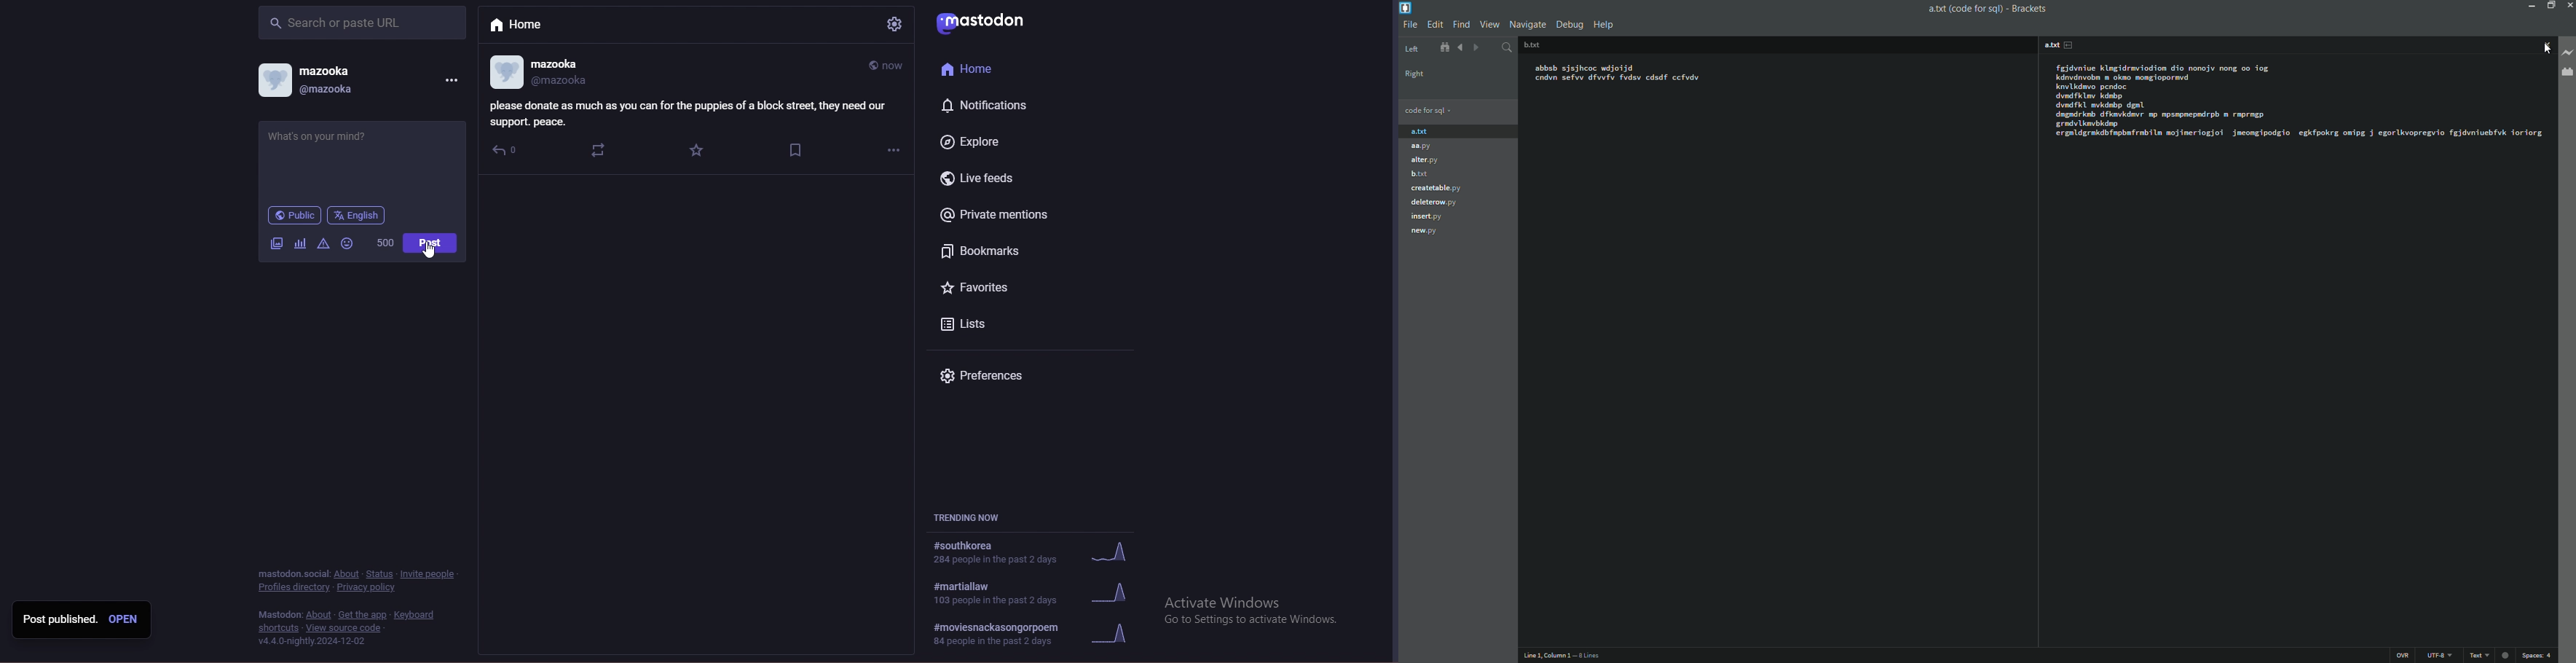 The height and width of the screenshot is (672, 2576). I want to click on version, so click(315, 641).